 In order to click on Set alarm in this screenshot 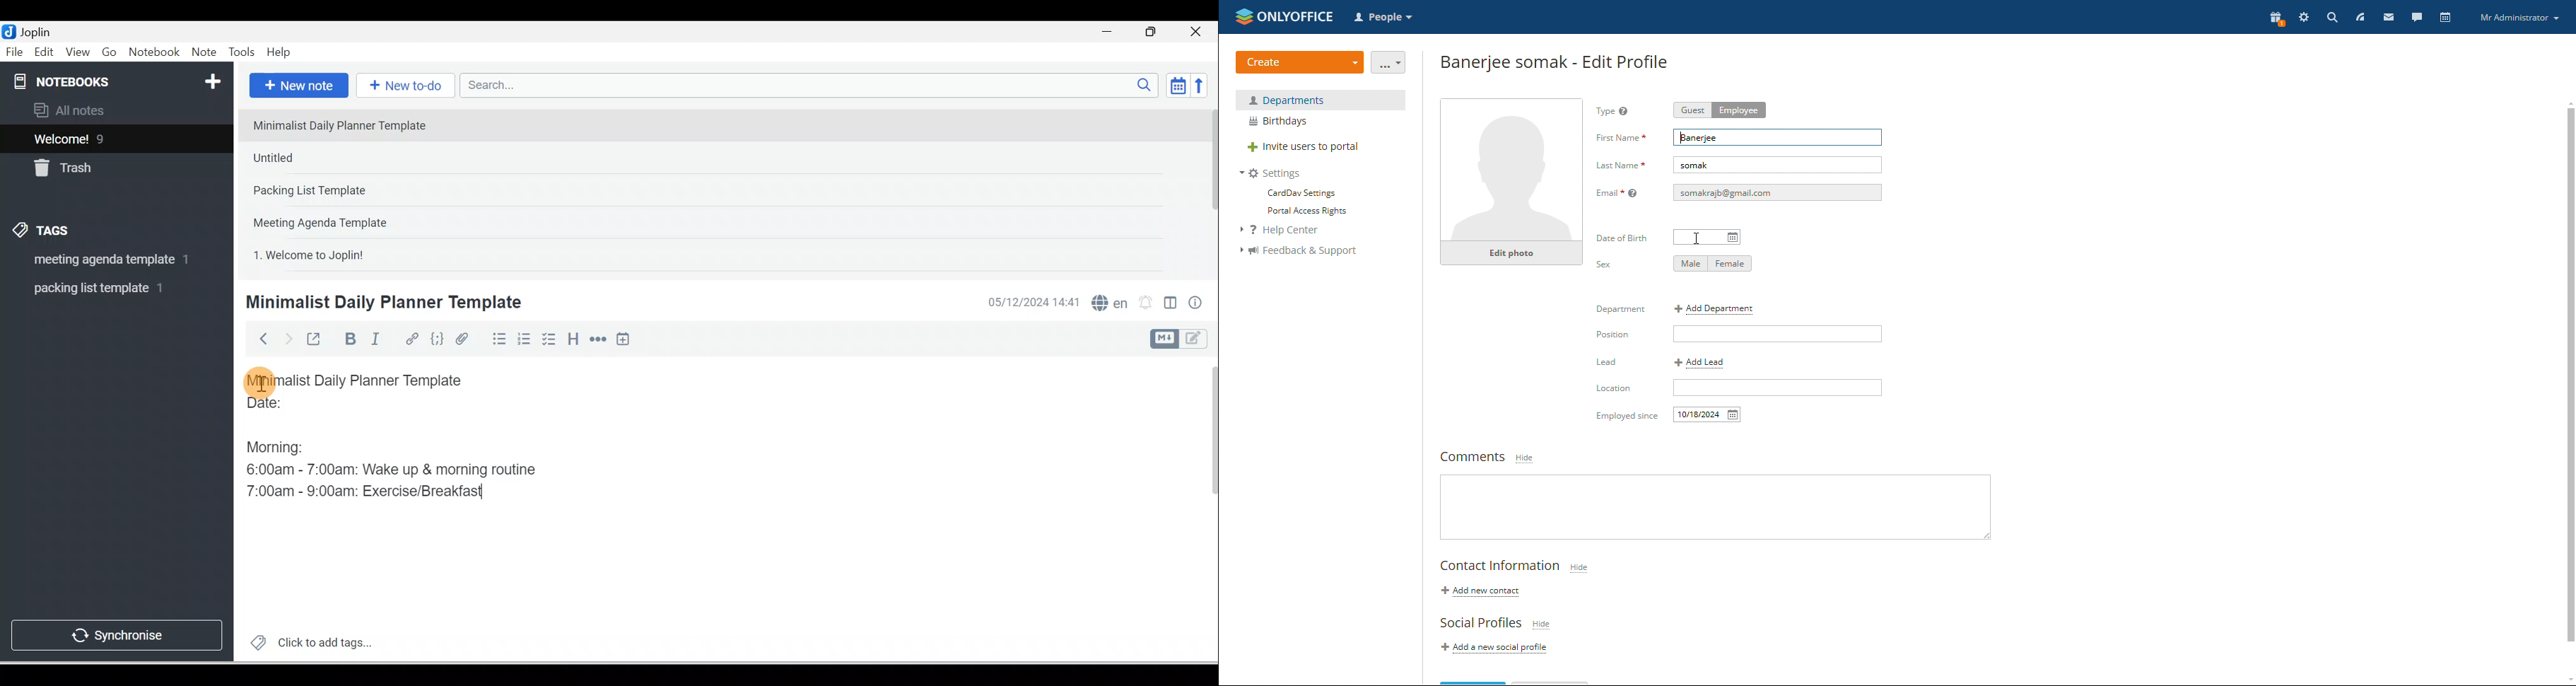, I will do `click(1144, 303)`.